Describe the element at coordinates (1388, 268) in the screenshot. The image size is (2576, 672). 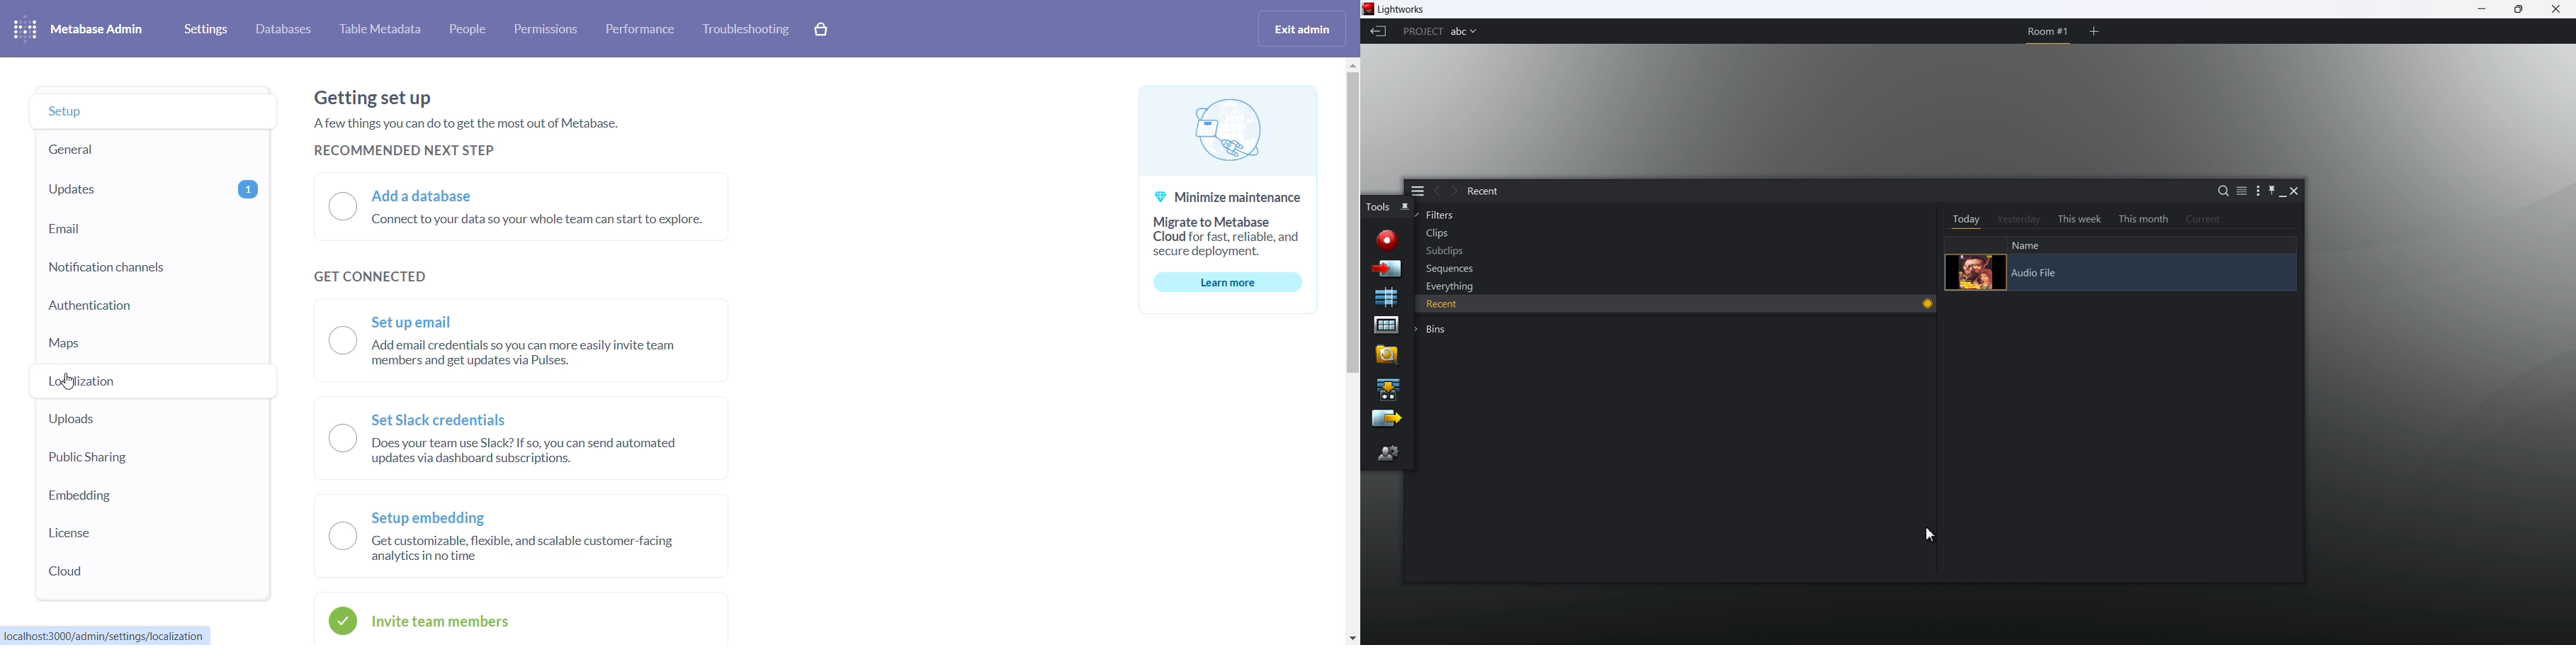
I see `import` at that location.